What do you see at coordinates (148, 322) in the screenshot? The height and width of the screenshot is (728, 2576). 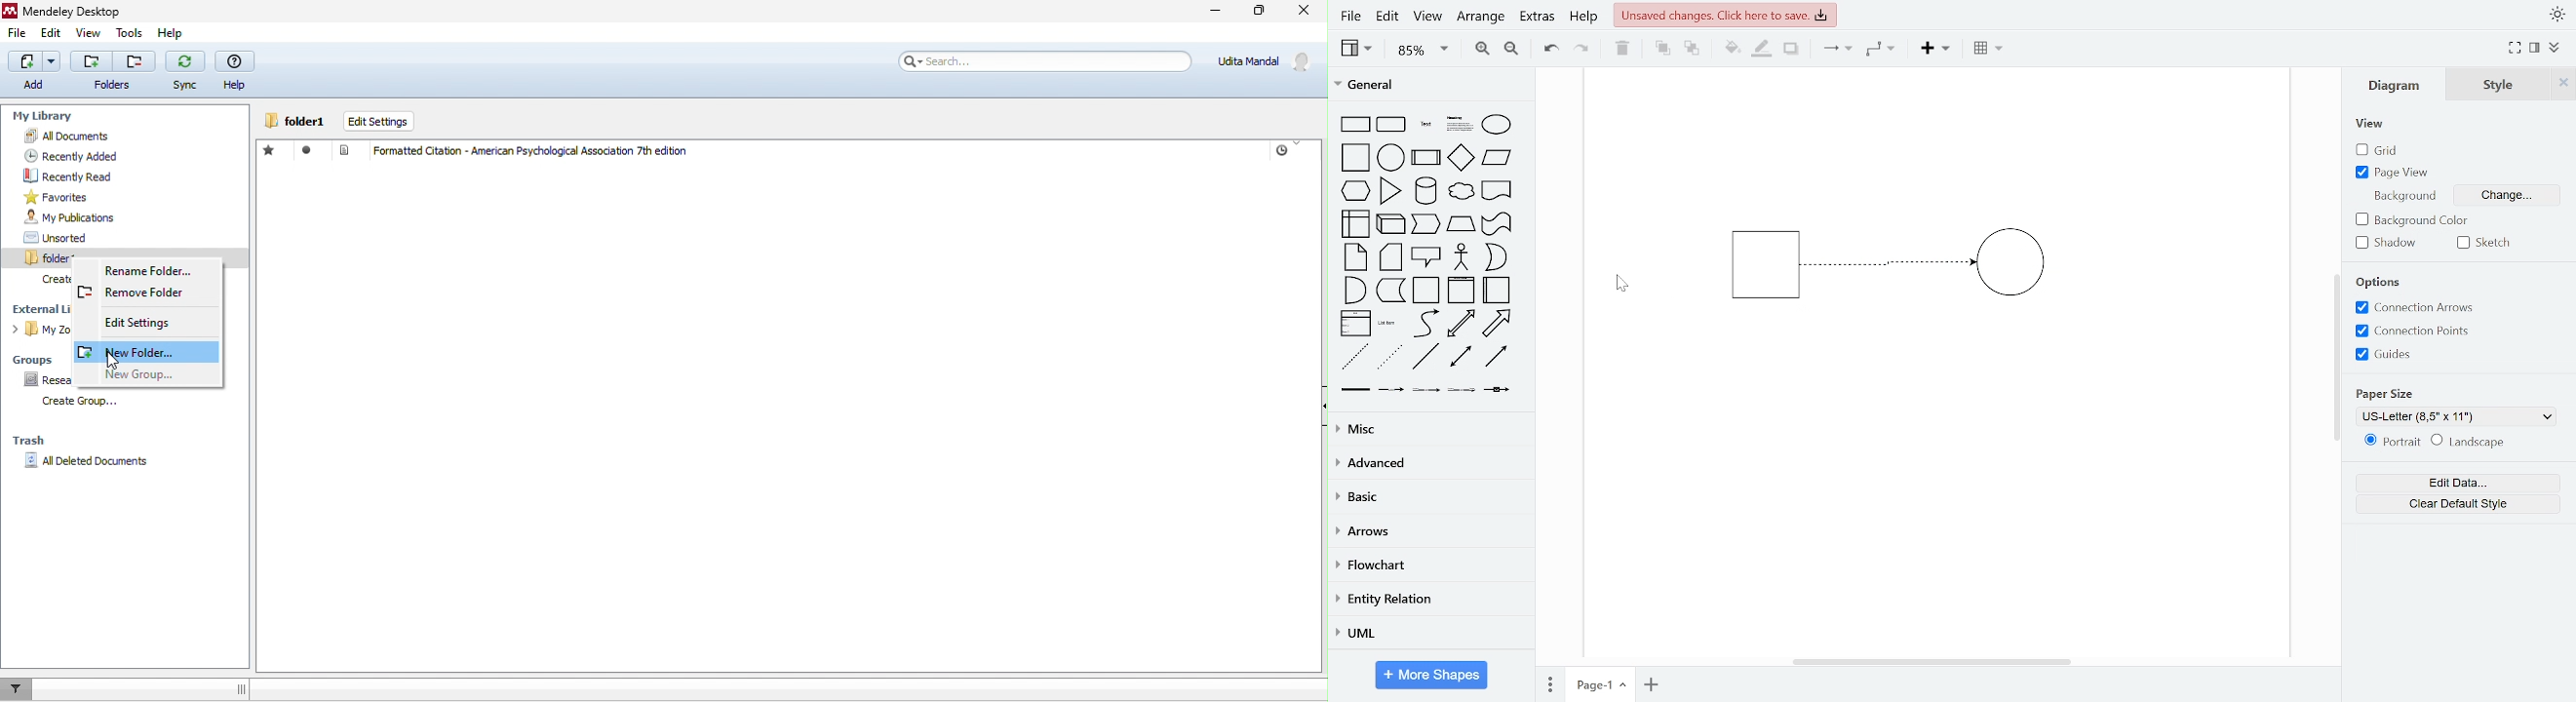 I see `edit settings` at bounding box center [148, 322].